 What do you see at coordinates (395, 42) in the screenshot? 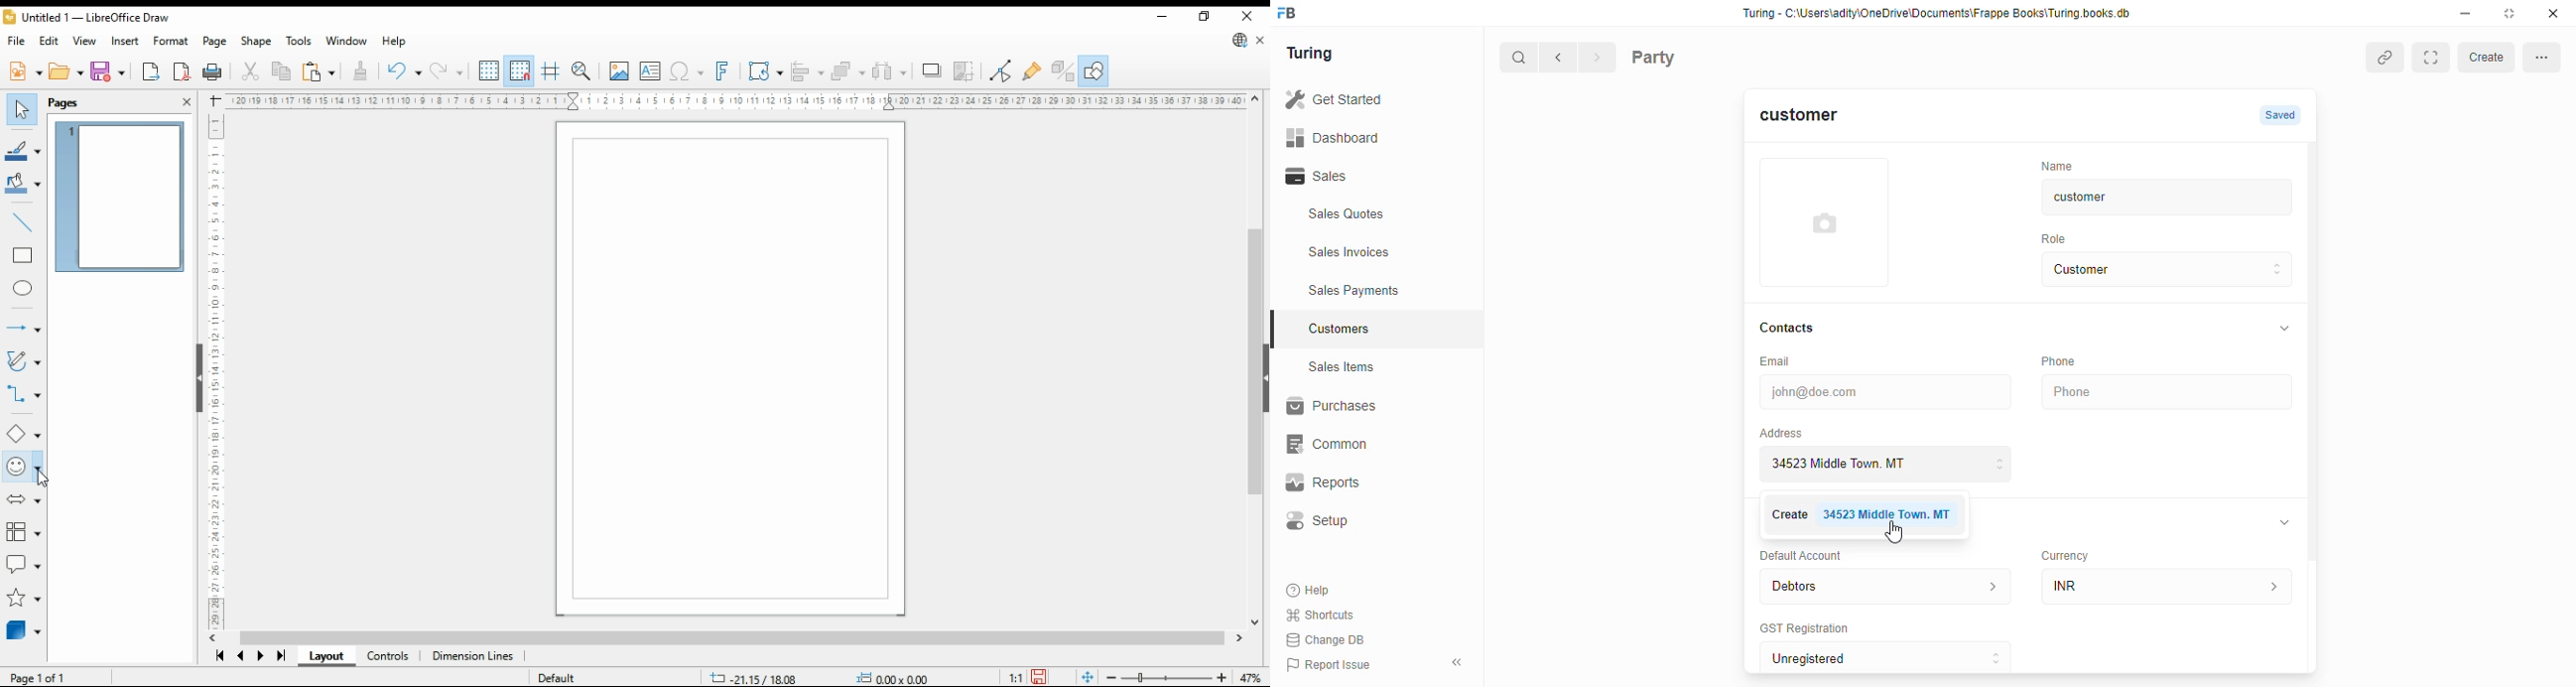
I see `help` at bounding box center [395, 42].